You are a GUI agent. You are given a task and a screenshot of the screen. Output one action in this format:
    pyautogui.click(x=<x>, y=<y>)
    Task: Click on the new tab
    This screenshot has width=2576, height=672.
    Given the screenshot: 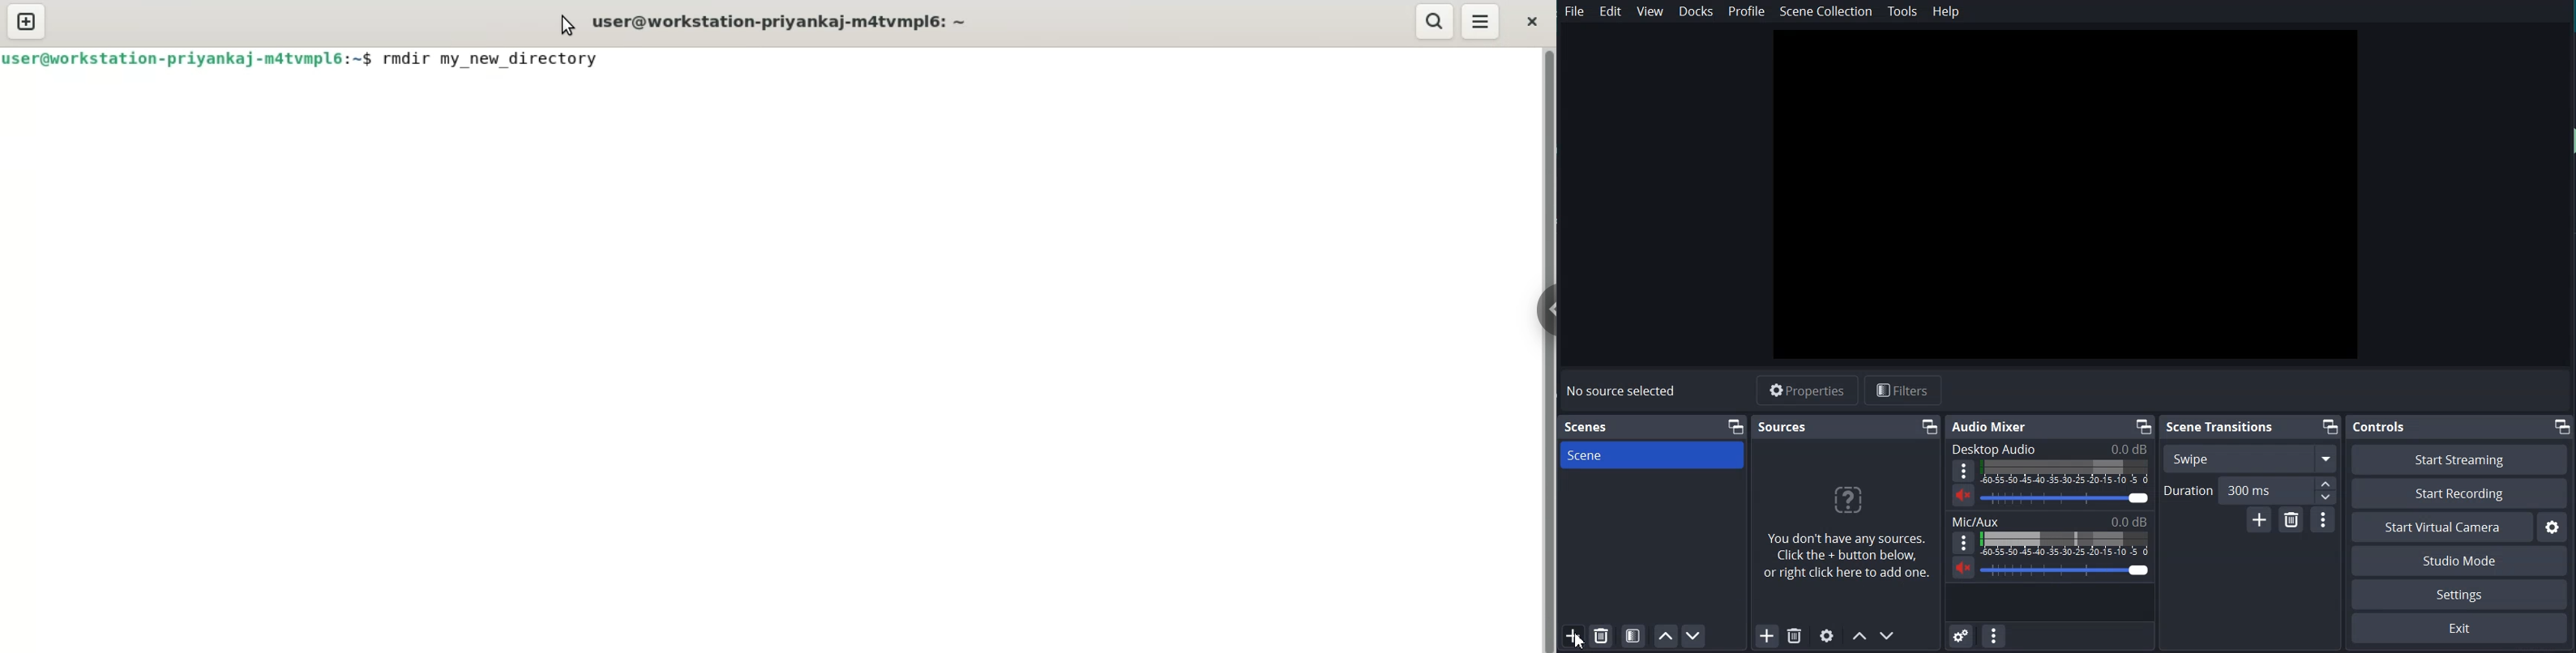 What is the action you would take?
    pyautogui.click(x=30, y=21)
    